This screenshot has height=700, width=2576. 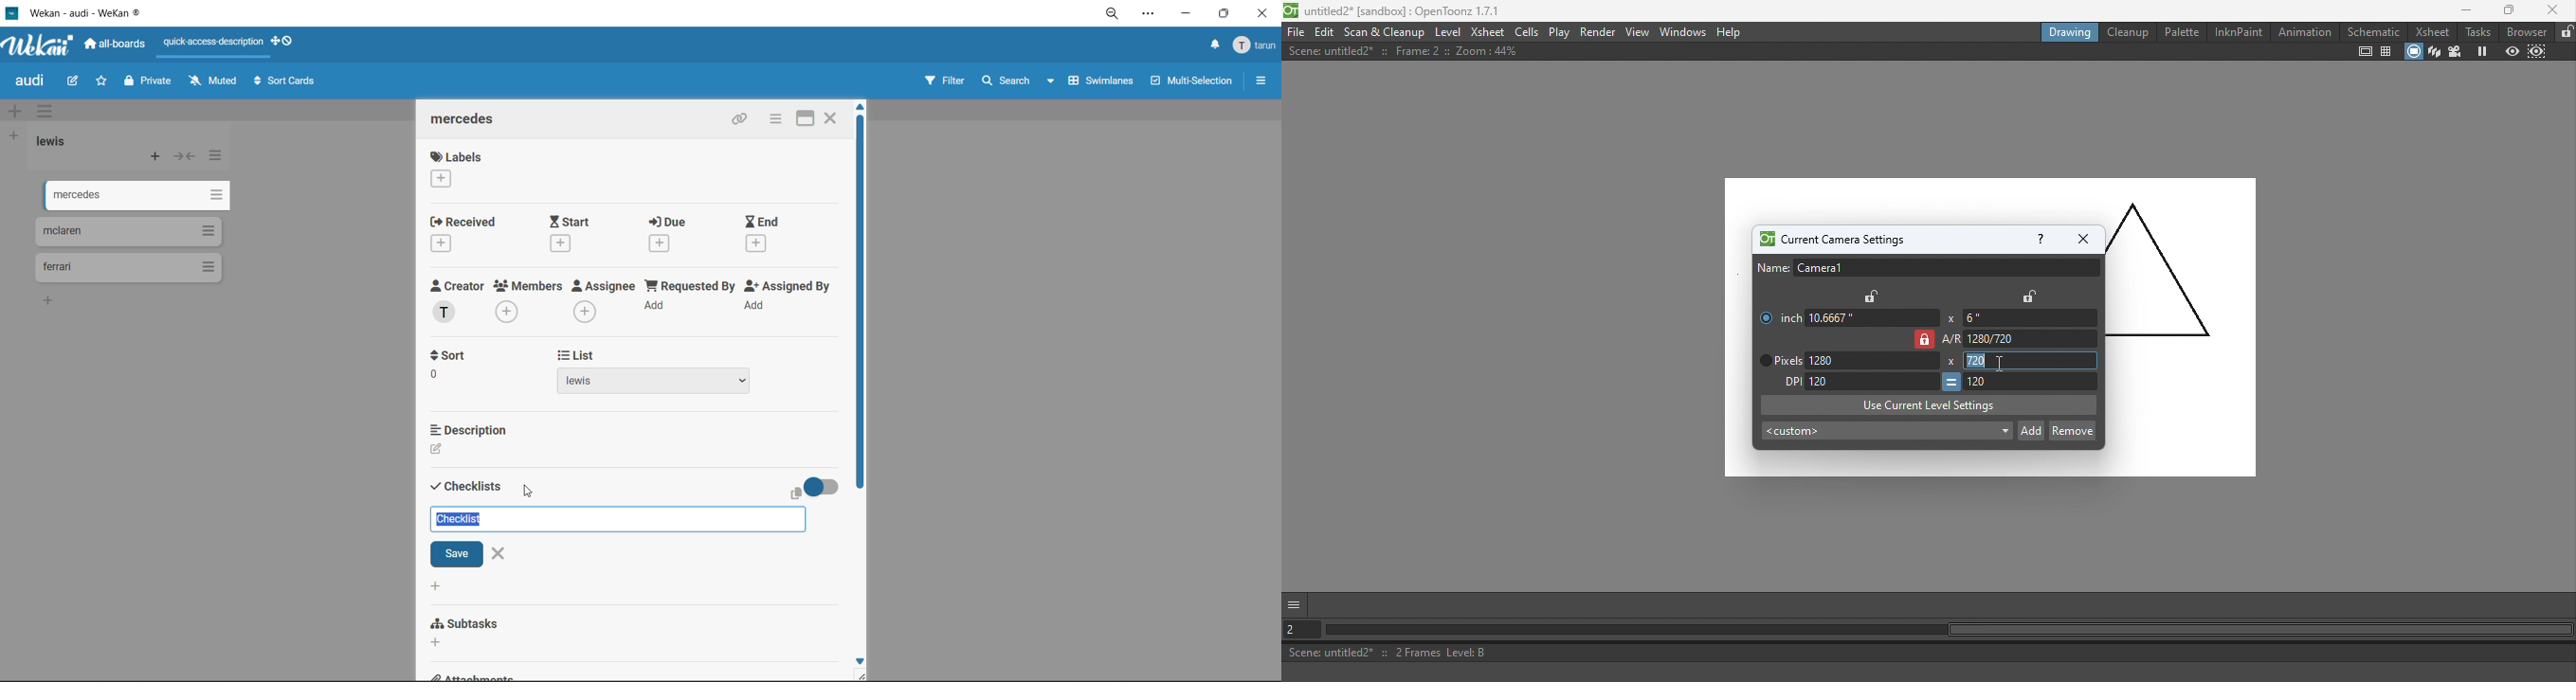 What do you see at coordinates (1221, 17) in the screenshot?
I see `maximize` at bounding box center [1221, 17].